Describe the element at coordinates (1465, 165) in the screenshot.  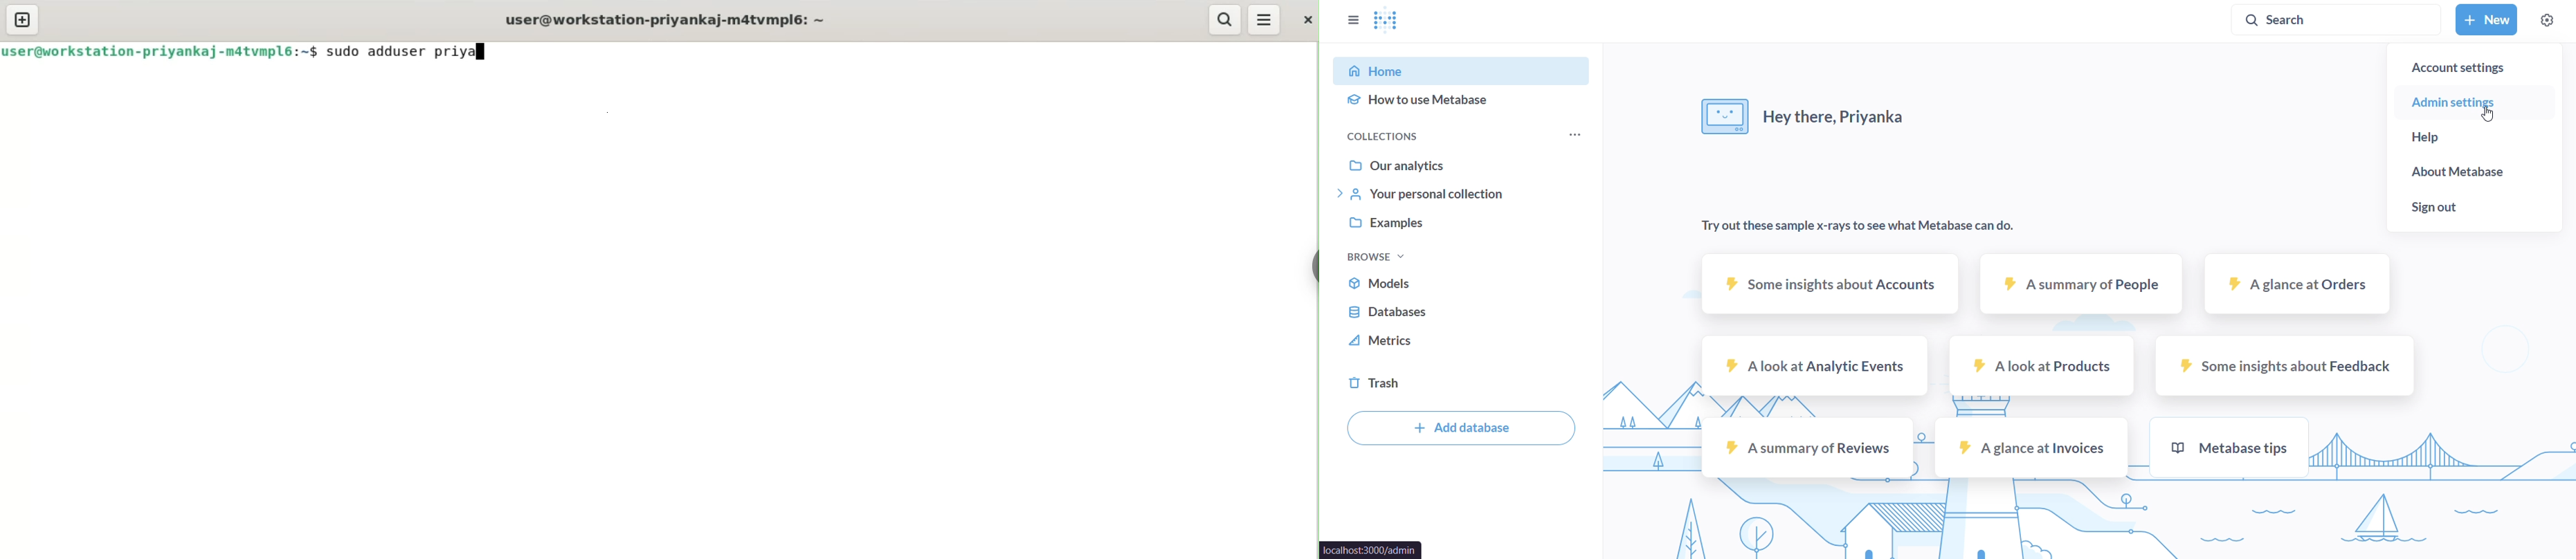
I see `our analytics` at that location.